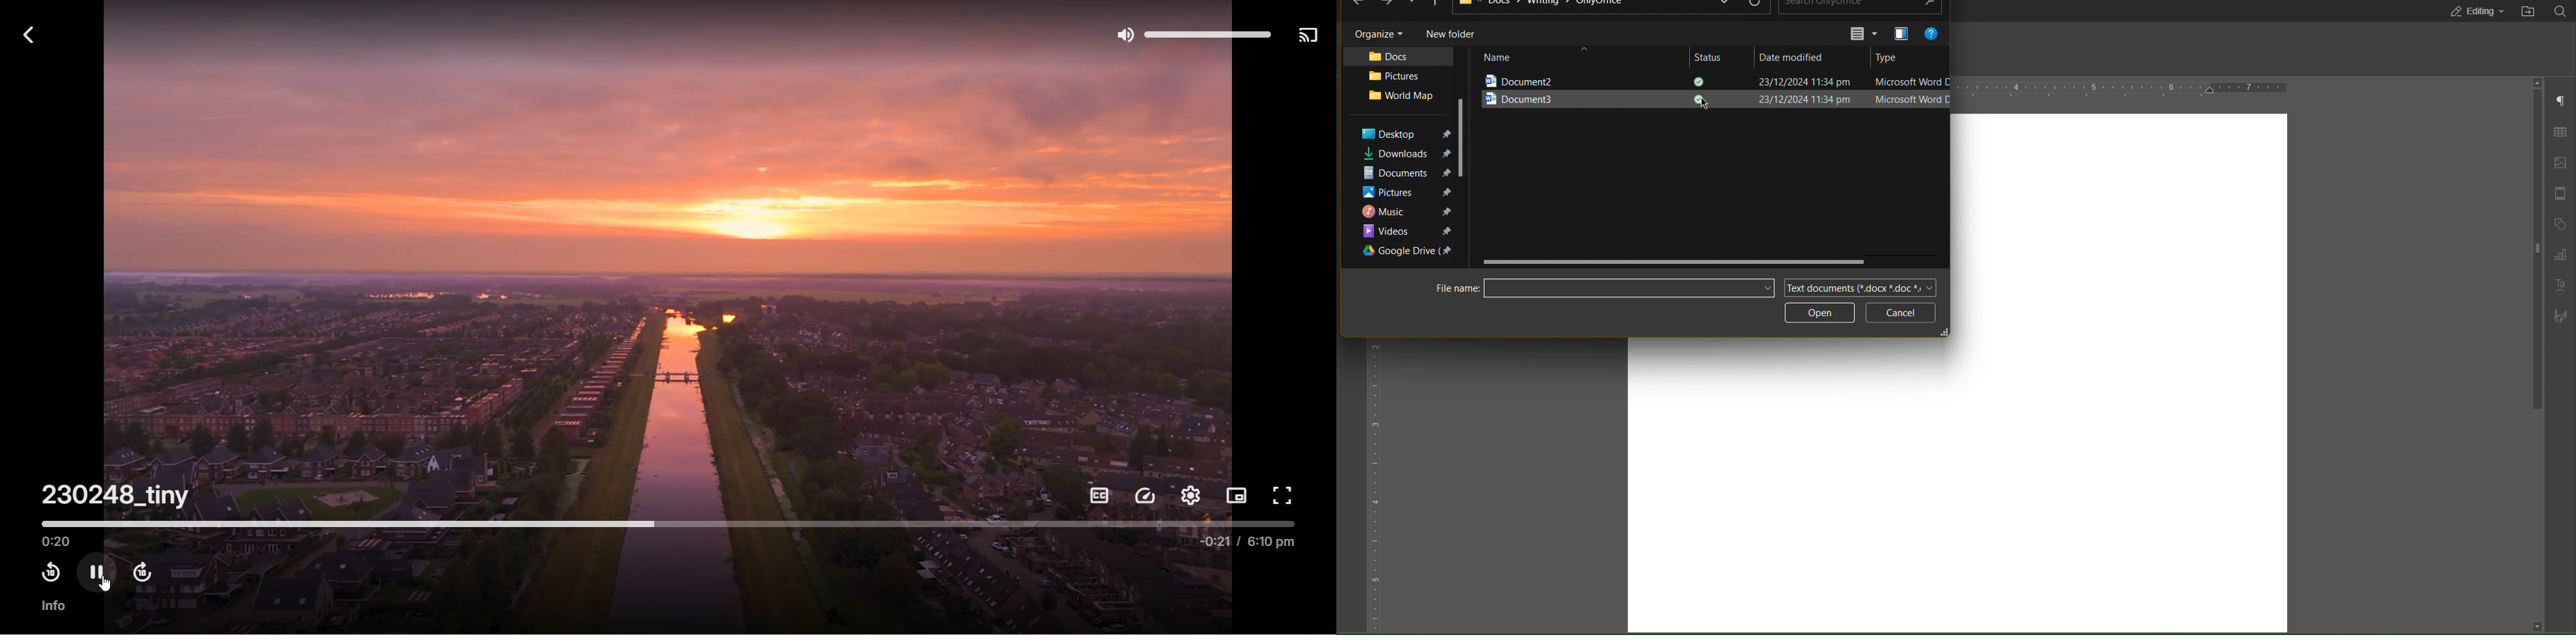  Describe the element at coordinates (1910, 93) in the screenshot. I see `Microsoft Word [
Microsoft Word [` at that location.